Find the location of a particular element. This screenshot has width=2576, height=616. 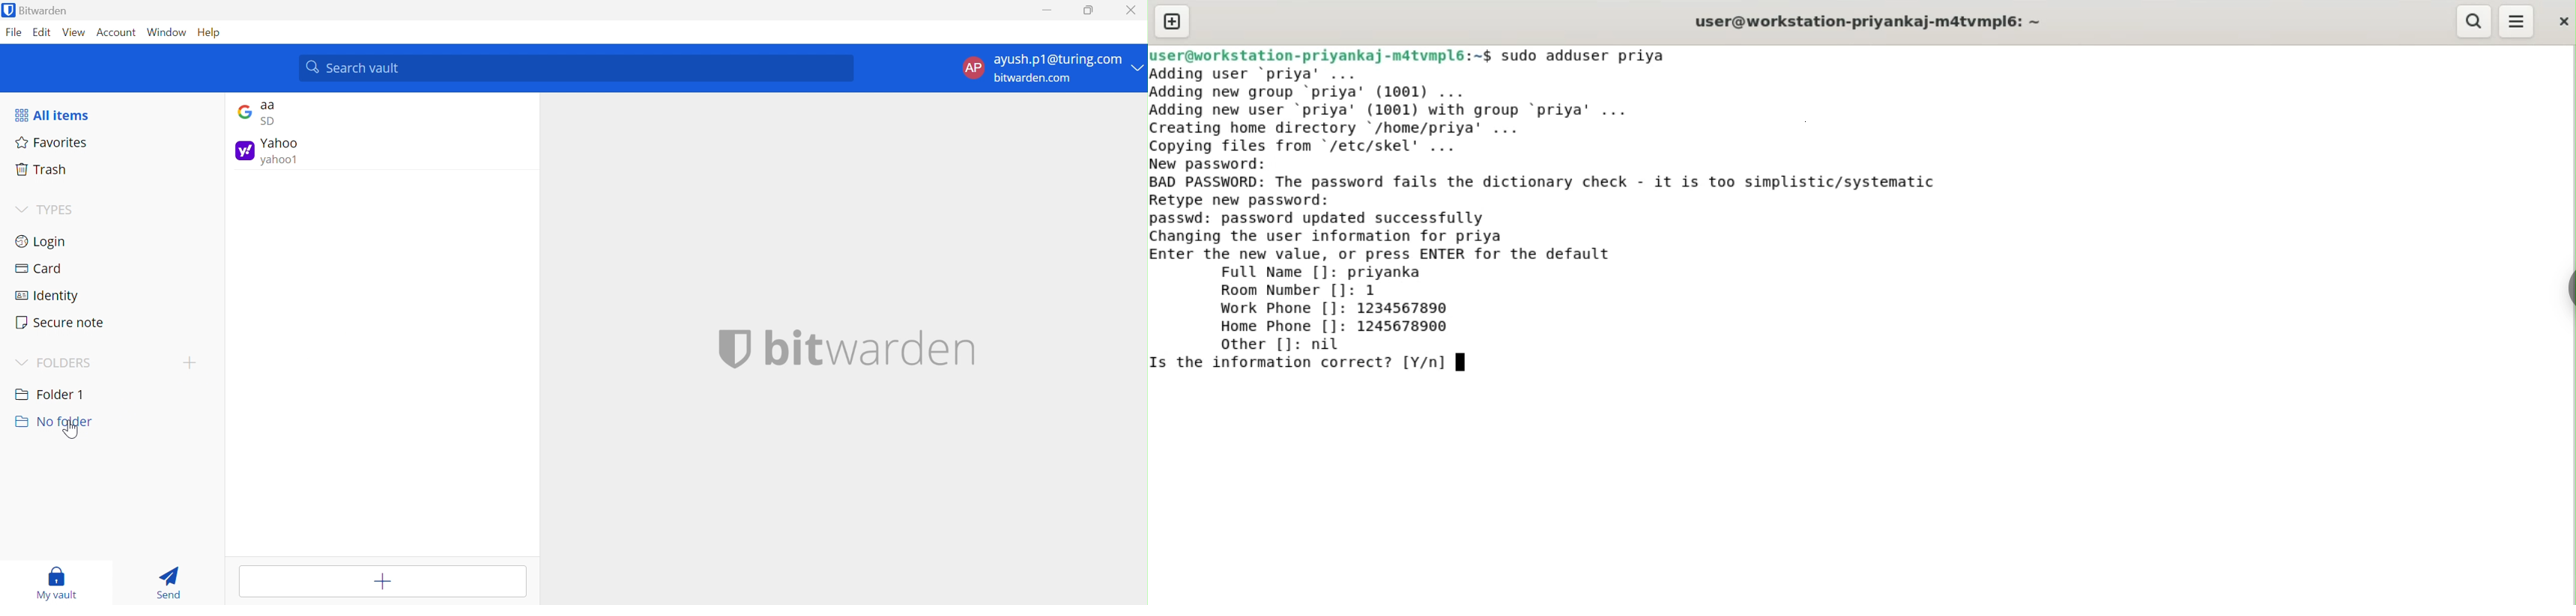

Edit is located at coordinates (41, 32).